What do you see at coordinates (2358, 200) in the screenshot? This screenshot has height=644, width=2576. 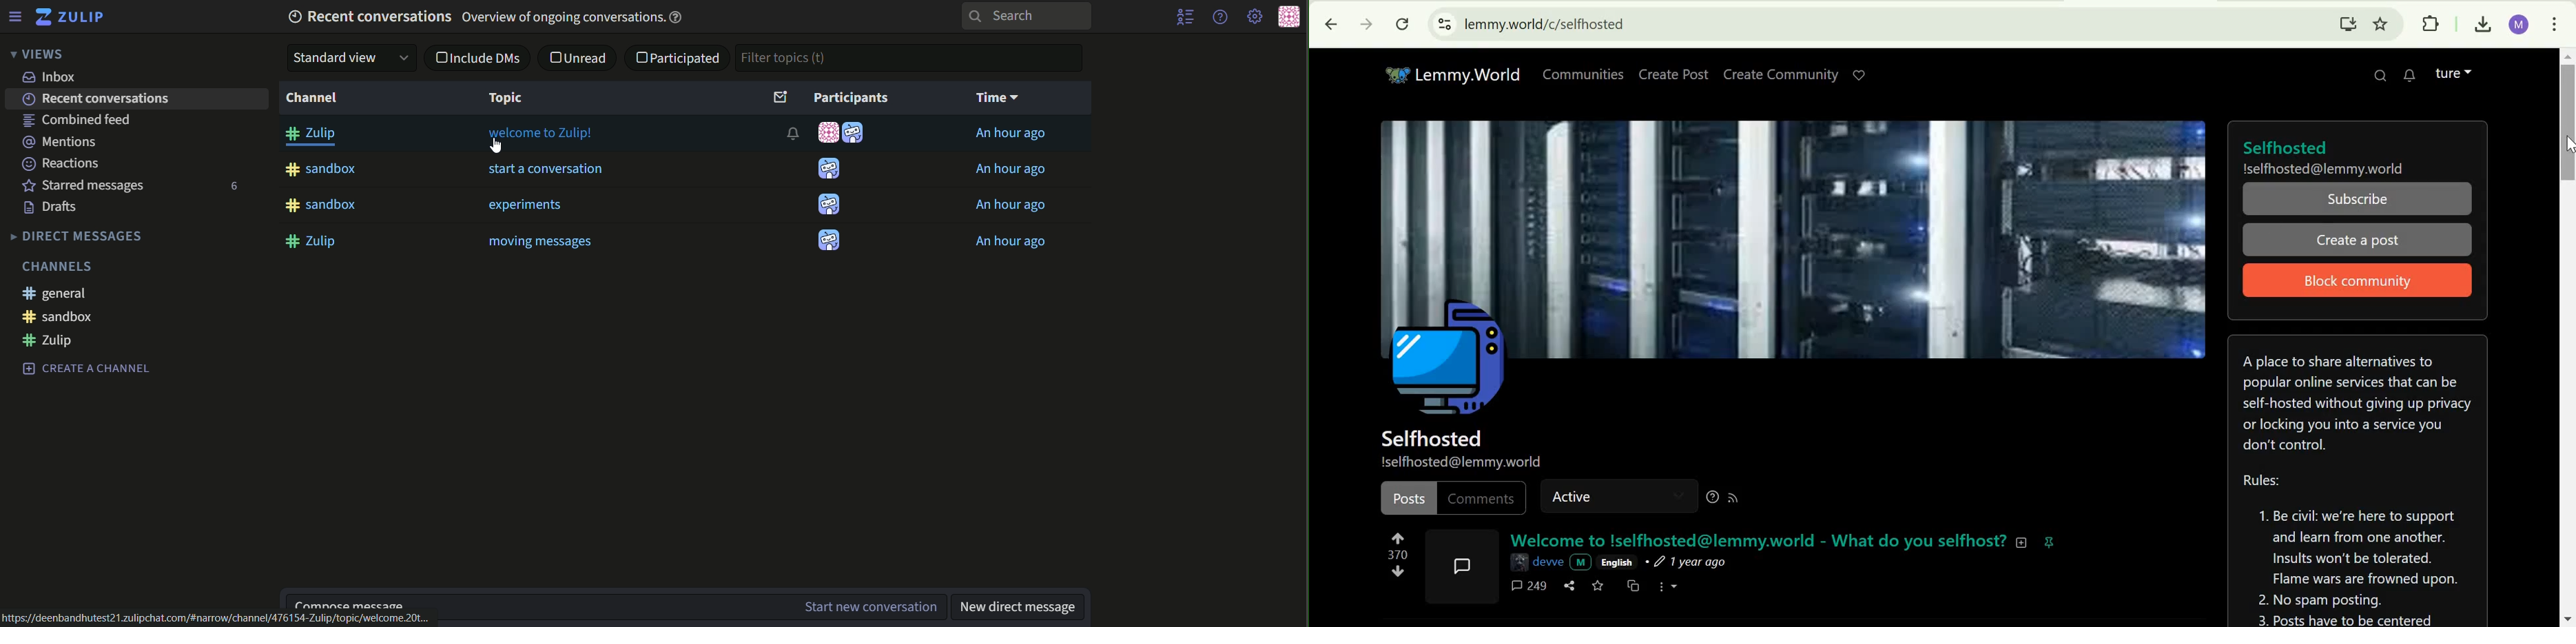 I see `Subscribe` at bounding box center [2358, 200].